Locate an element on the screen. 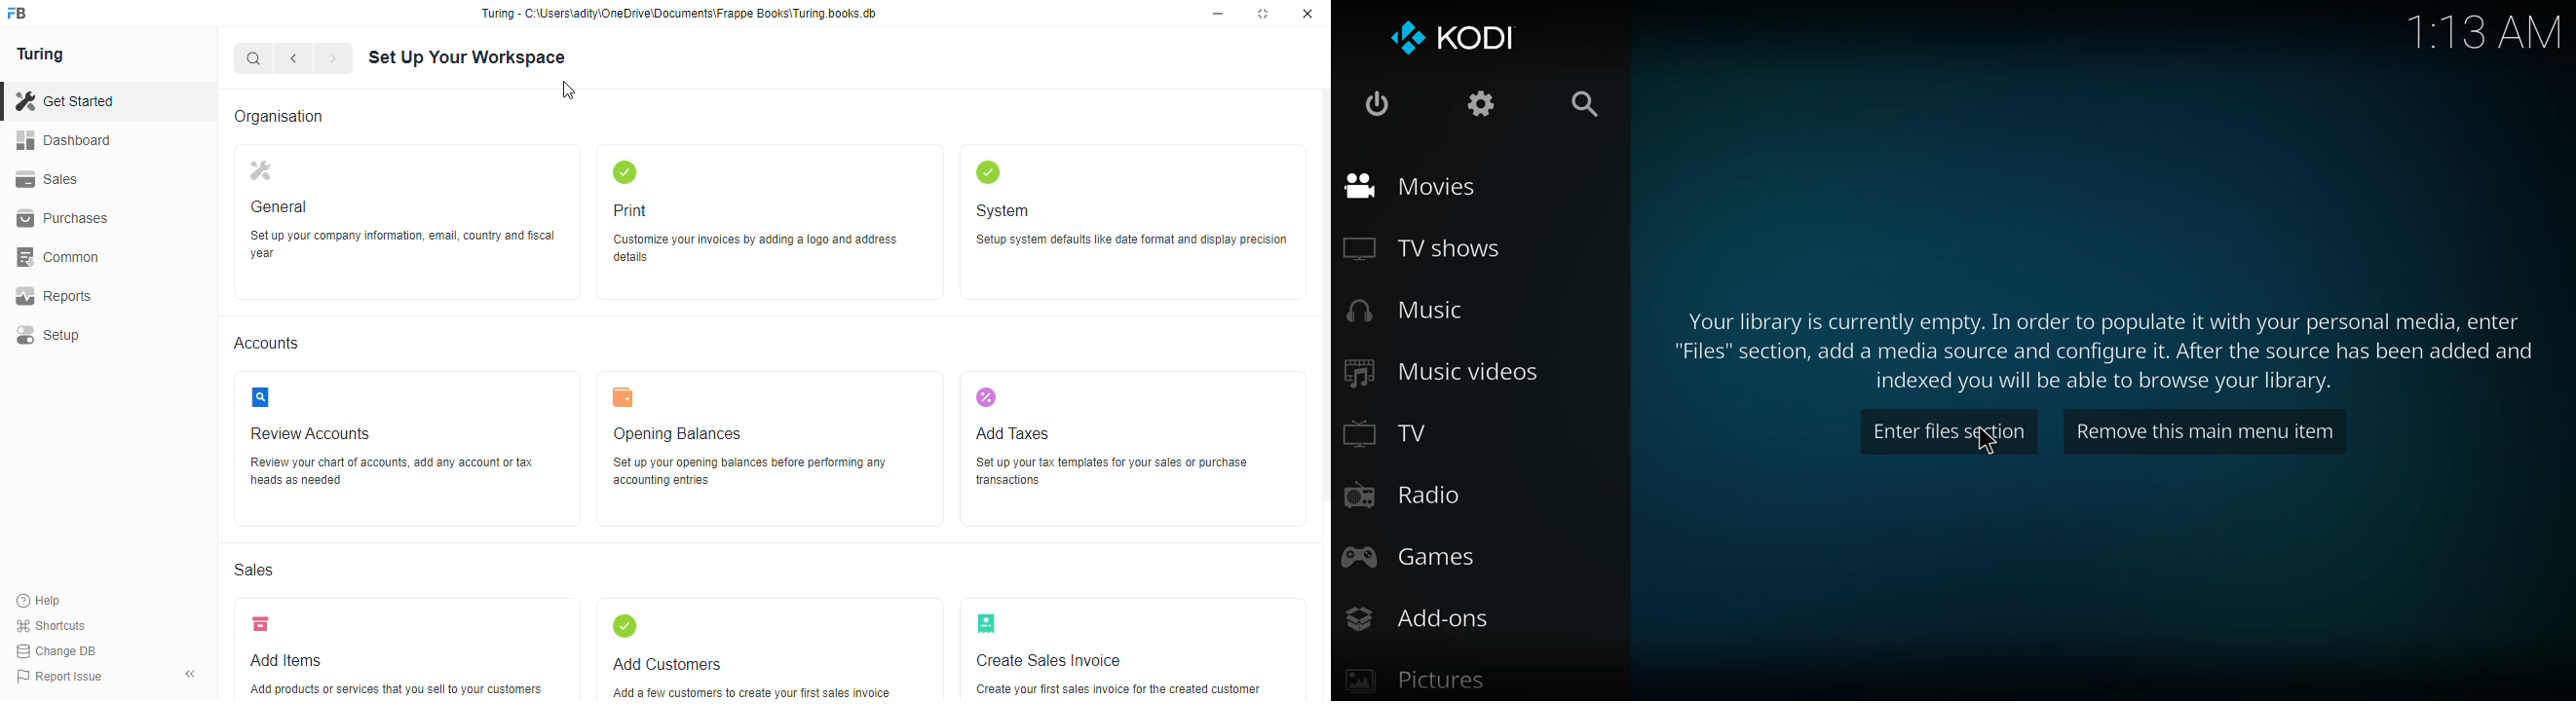  Add Customers Add a few customers to create your first sales invoice is located at coordinates (772, 649).